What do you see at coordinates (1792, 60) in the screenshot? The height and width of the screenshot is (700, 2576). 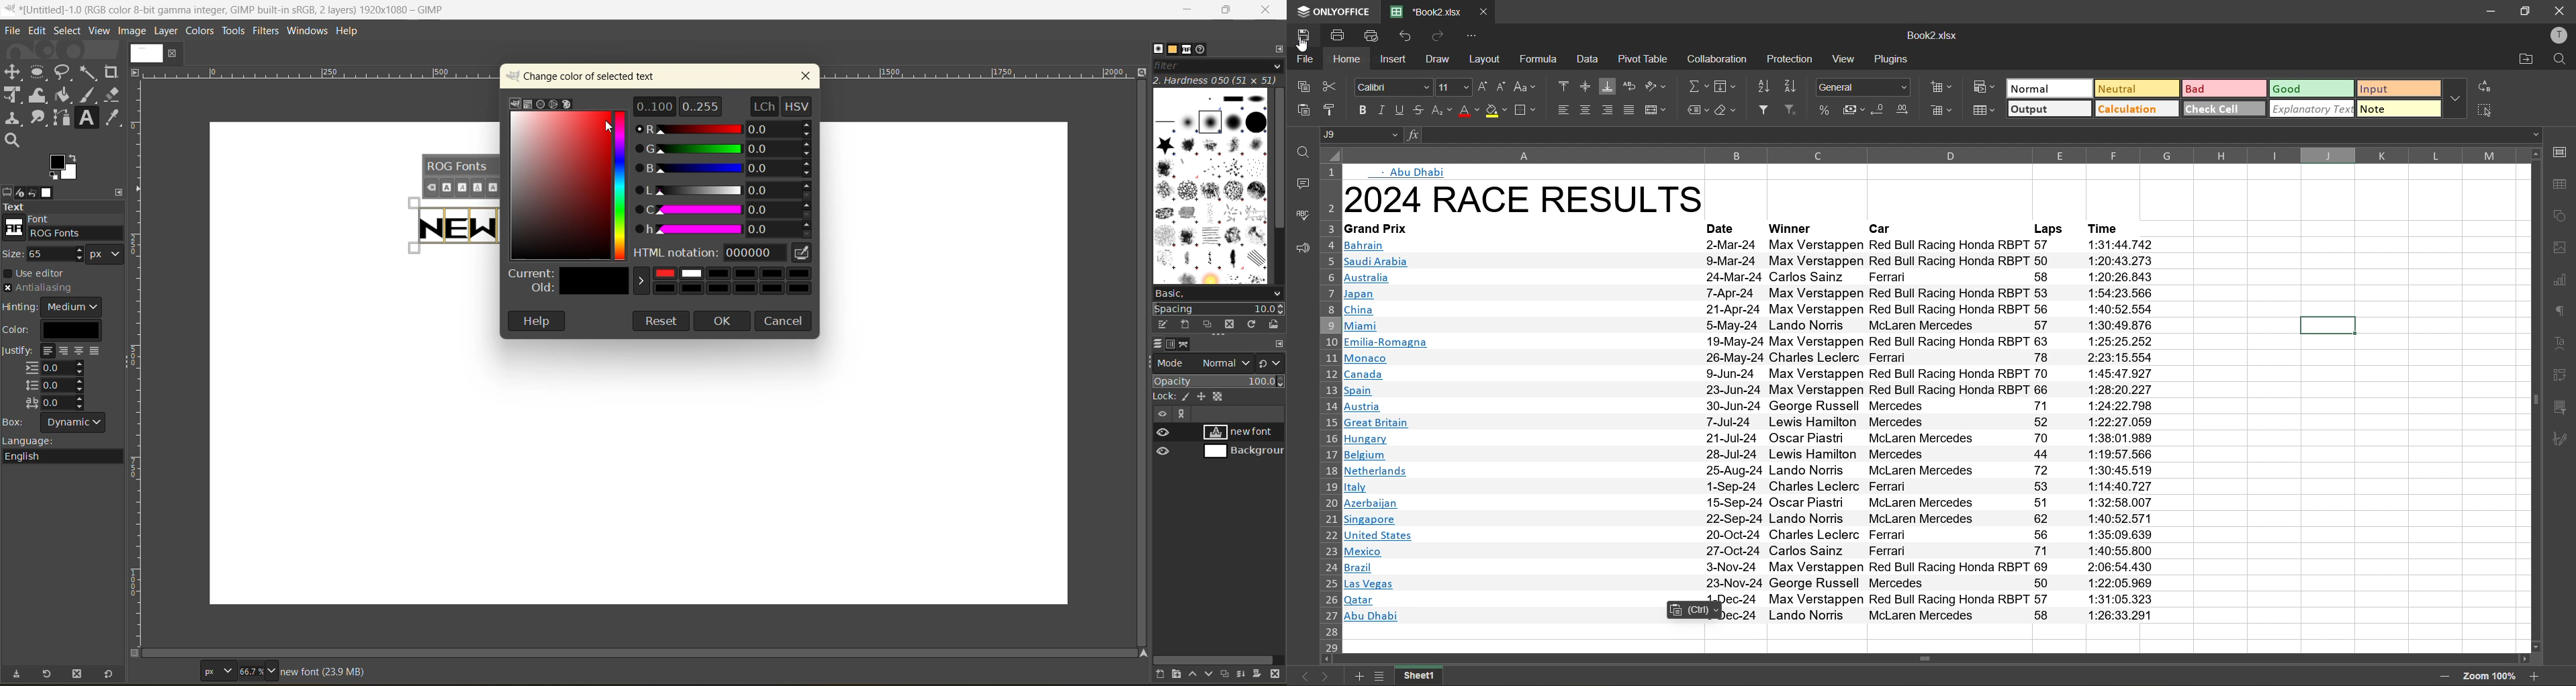 I see `protection` at bounding box center [1792, 60].